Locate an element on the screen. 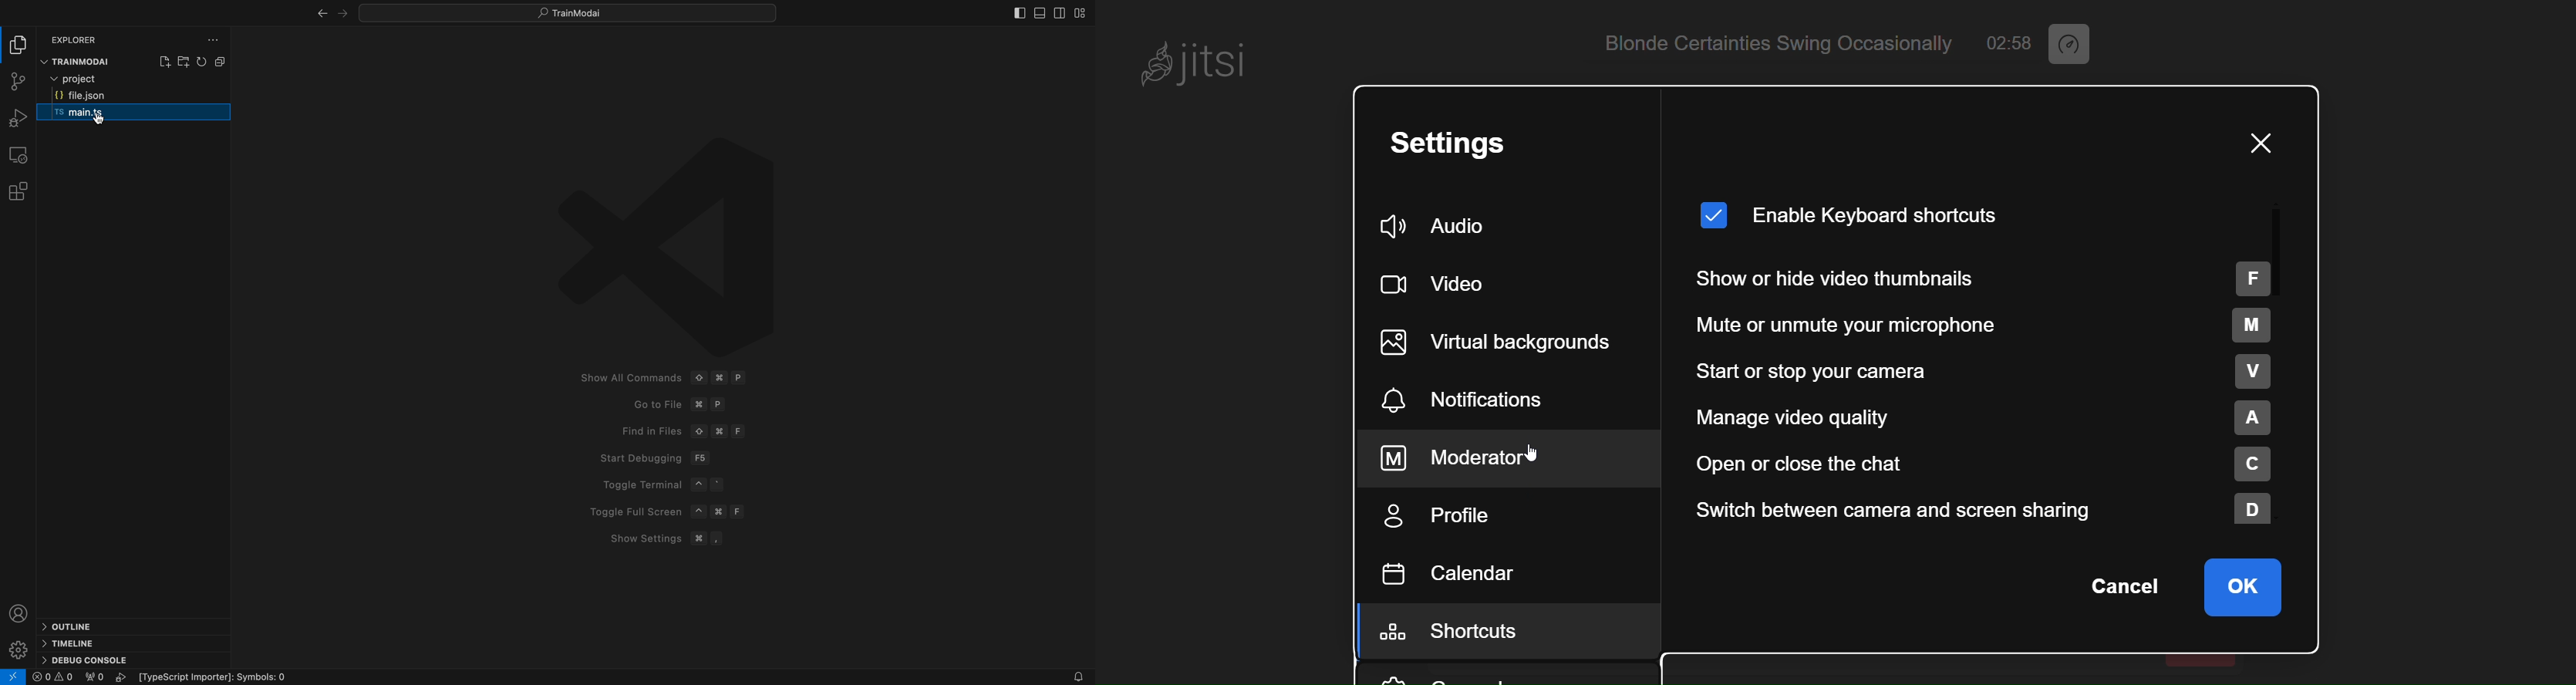 Image resolution: width=2576 pixels, height=700 pixels. trainmodai is located at coordinates (94, 60).